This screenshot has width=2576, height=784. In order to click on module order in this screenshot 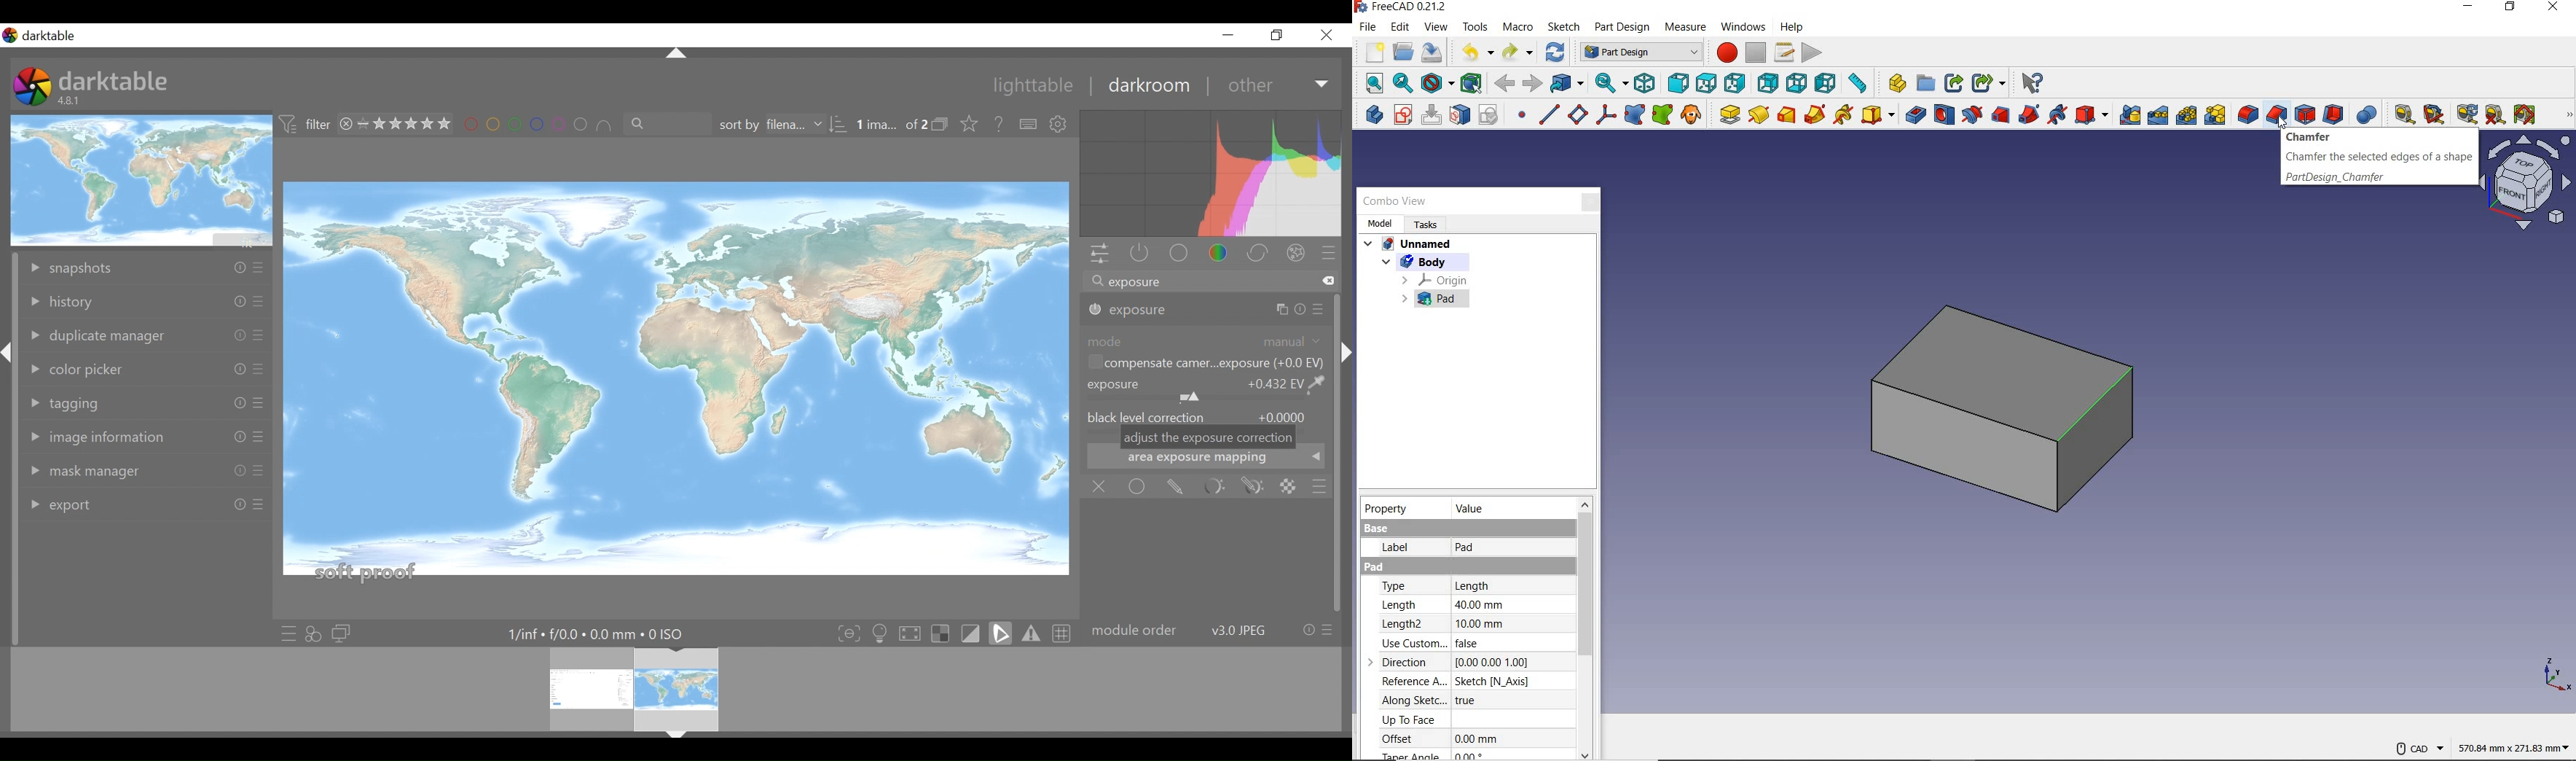, I will do `click(1211, 631)`.